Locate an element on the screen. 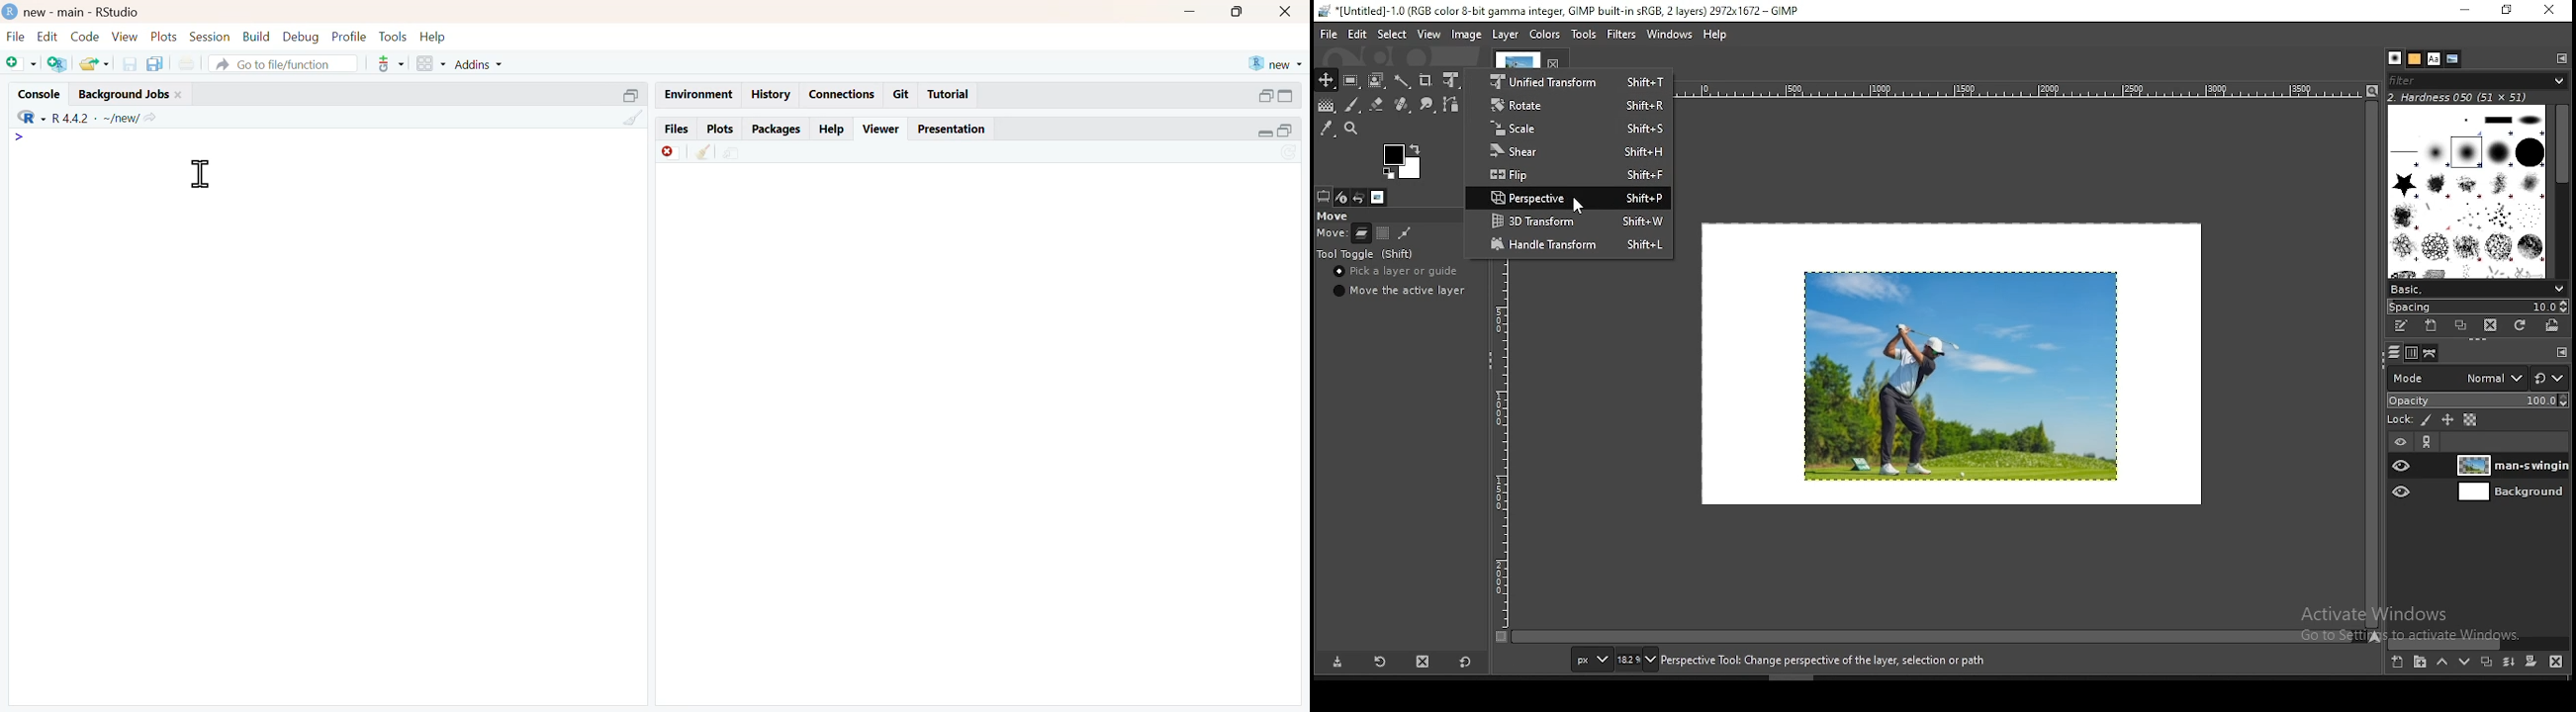 This screenshot has width=2576, height=728. add file as is located at coordinates (23, 64).